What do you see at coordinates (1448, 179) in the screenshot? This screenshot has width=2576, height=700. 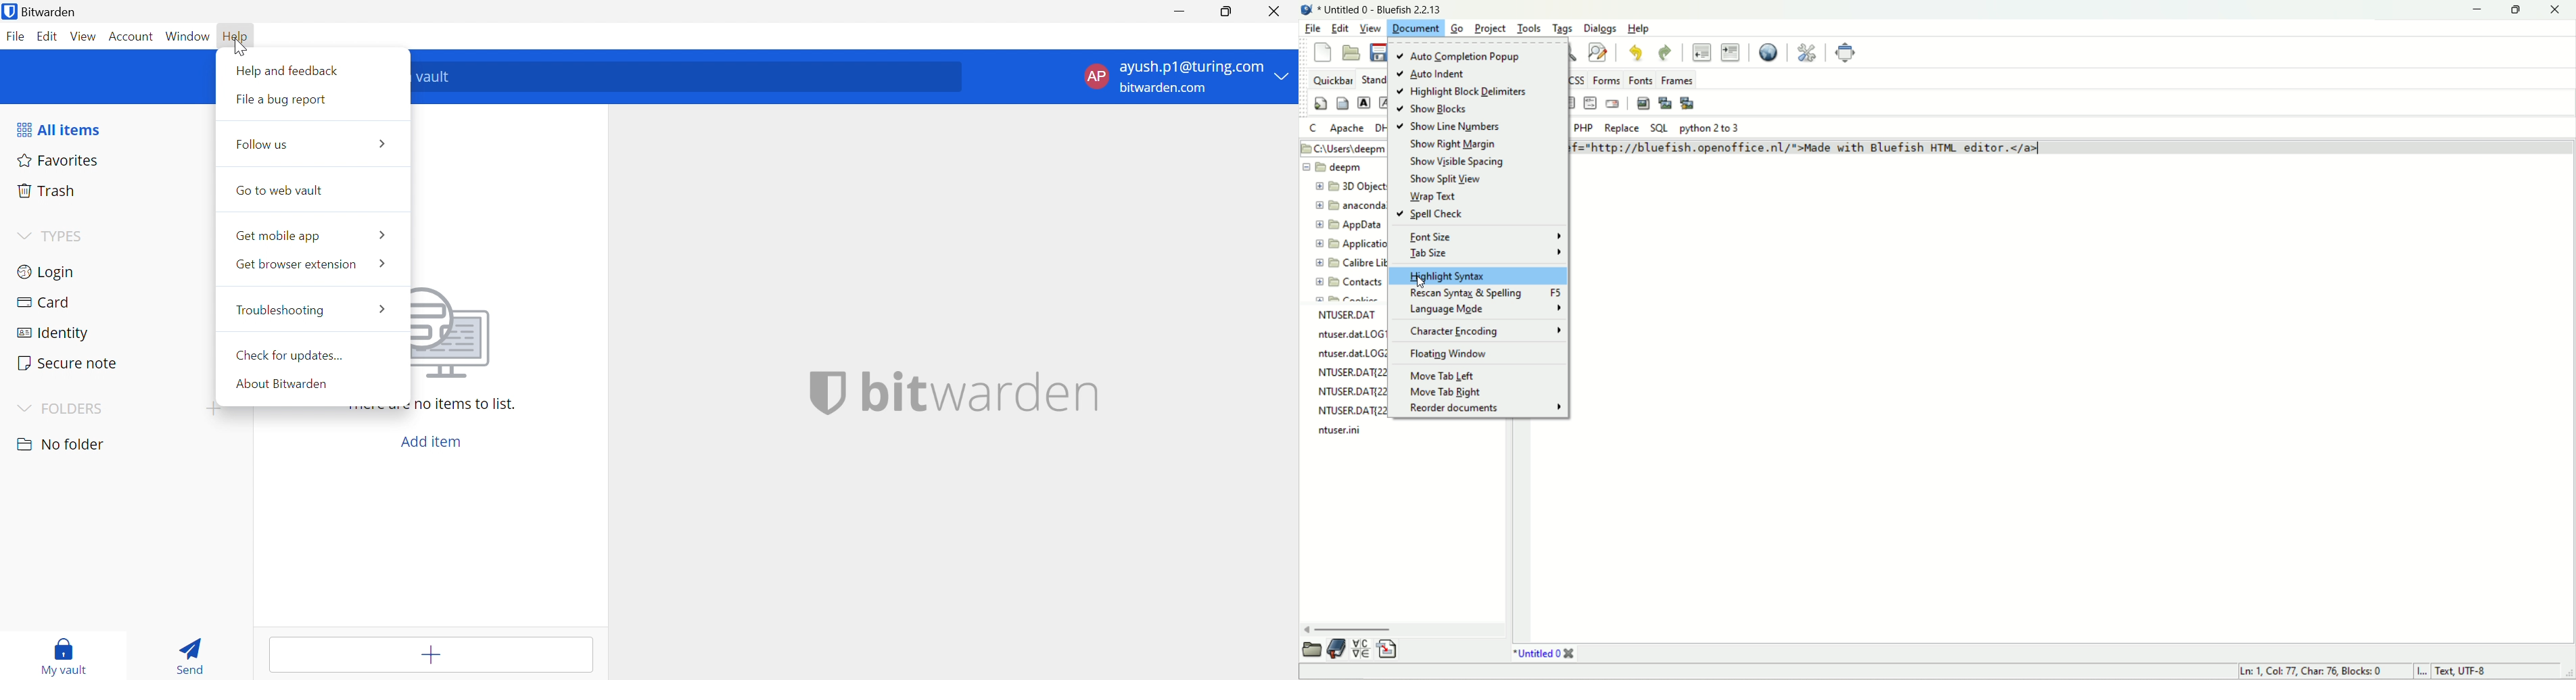 I see `show split view` at bounding box center [1448, 179].